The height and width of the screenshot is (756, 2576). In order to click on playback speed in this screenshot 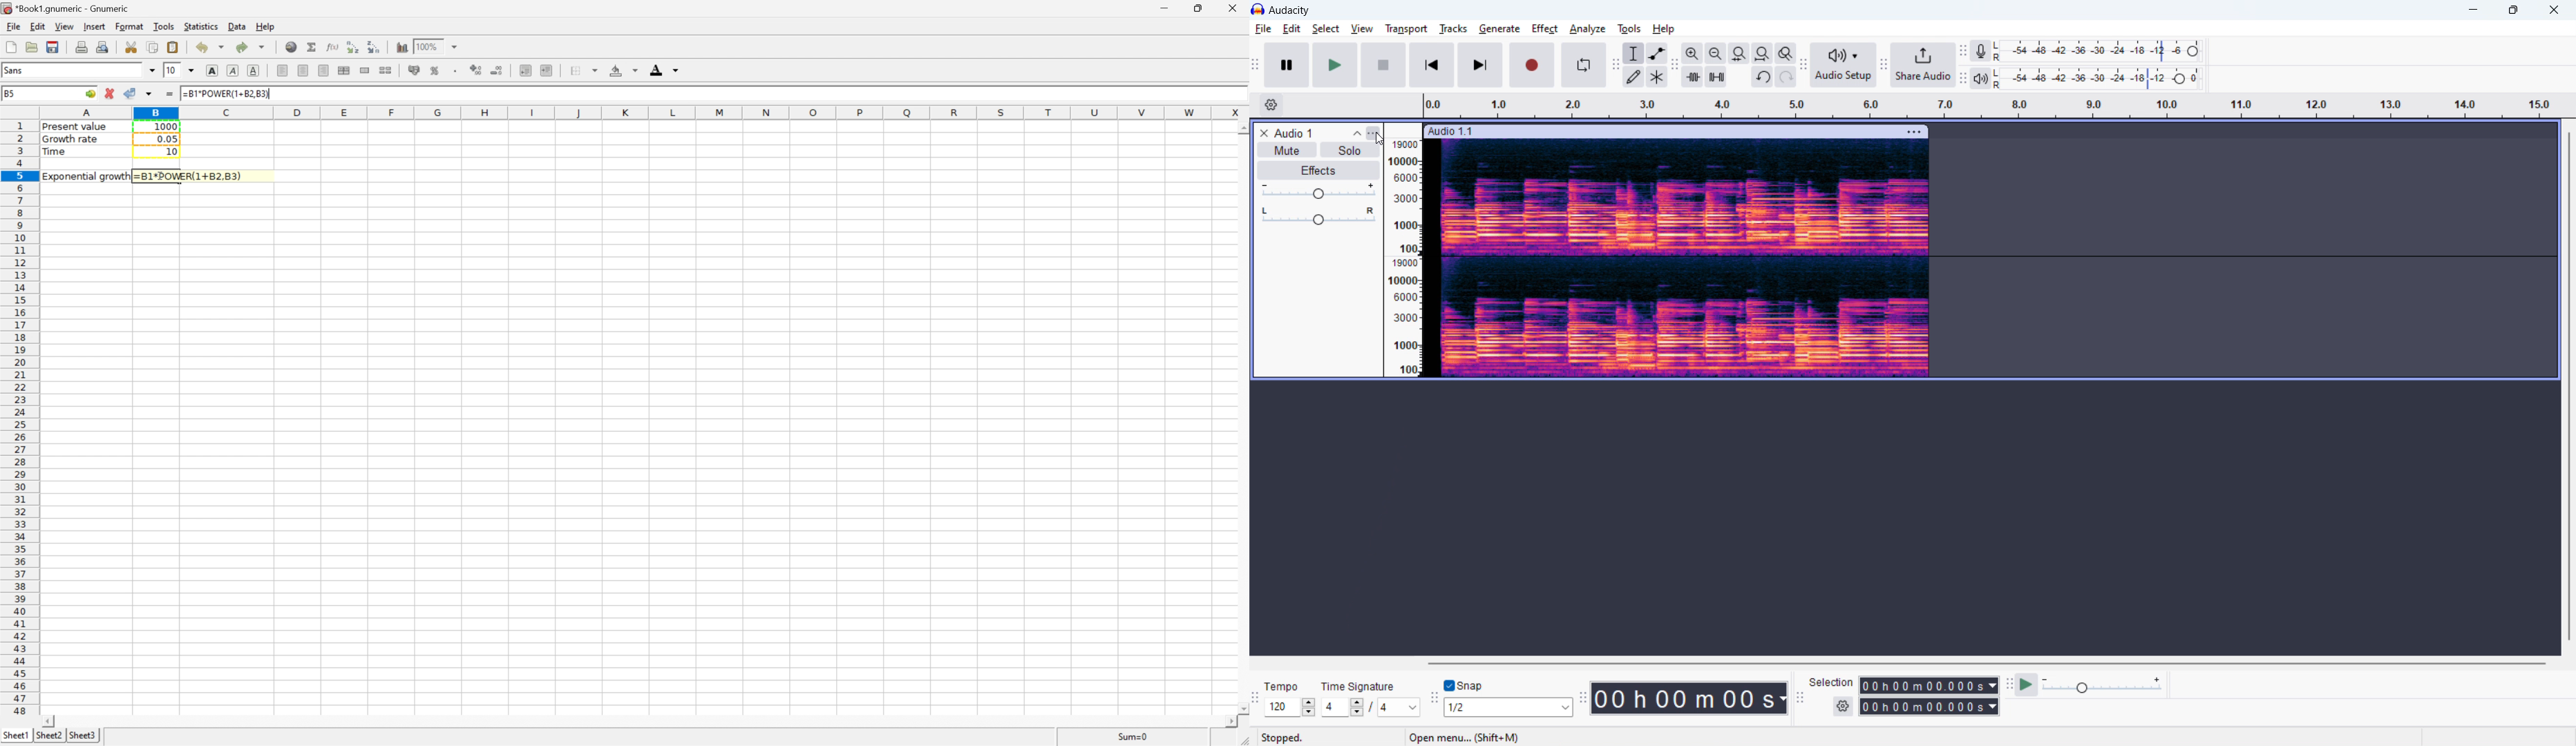, I will do `click(2103, 685)`.